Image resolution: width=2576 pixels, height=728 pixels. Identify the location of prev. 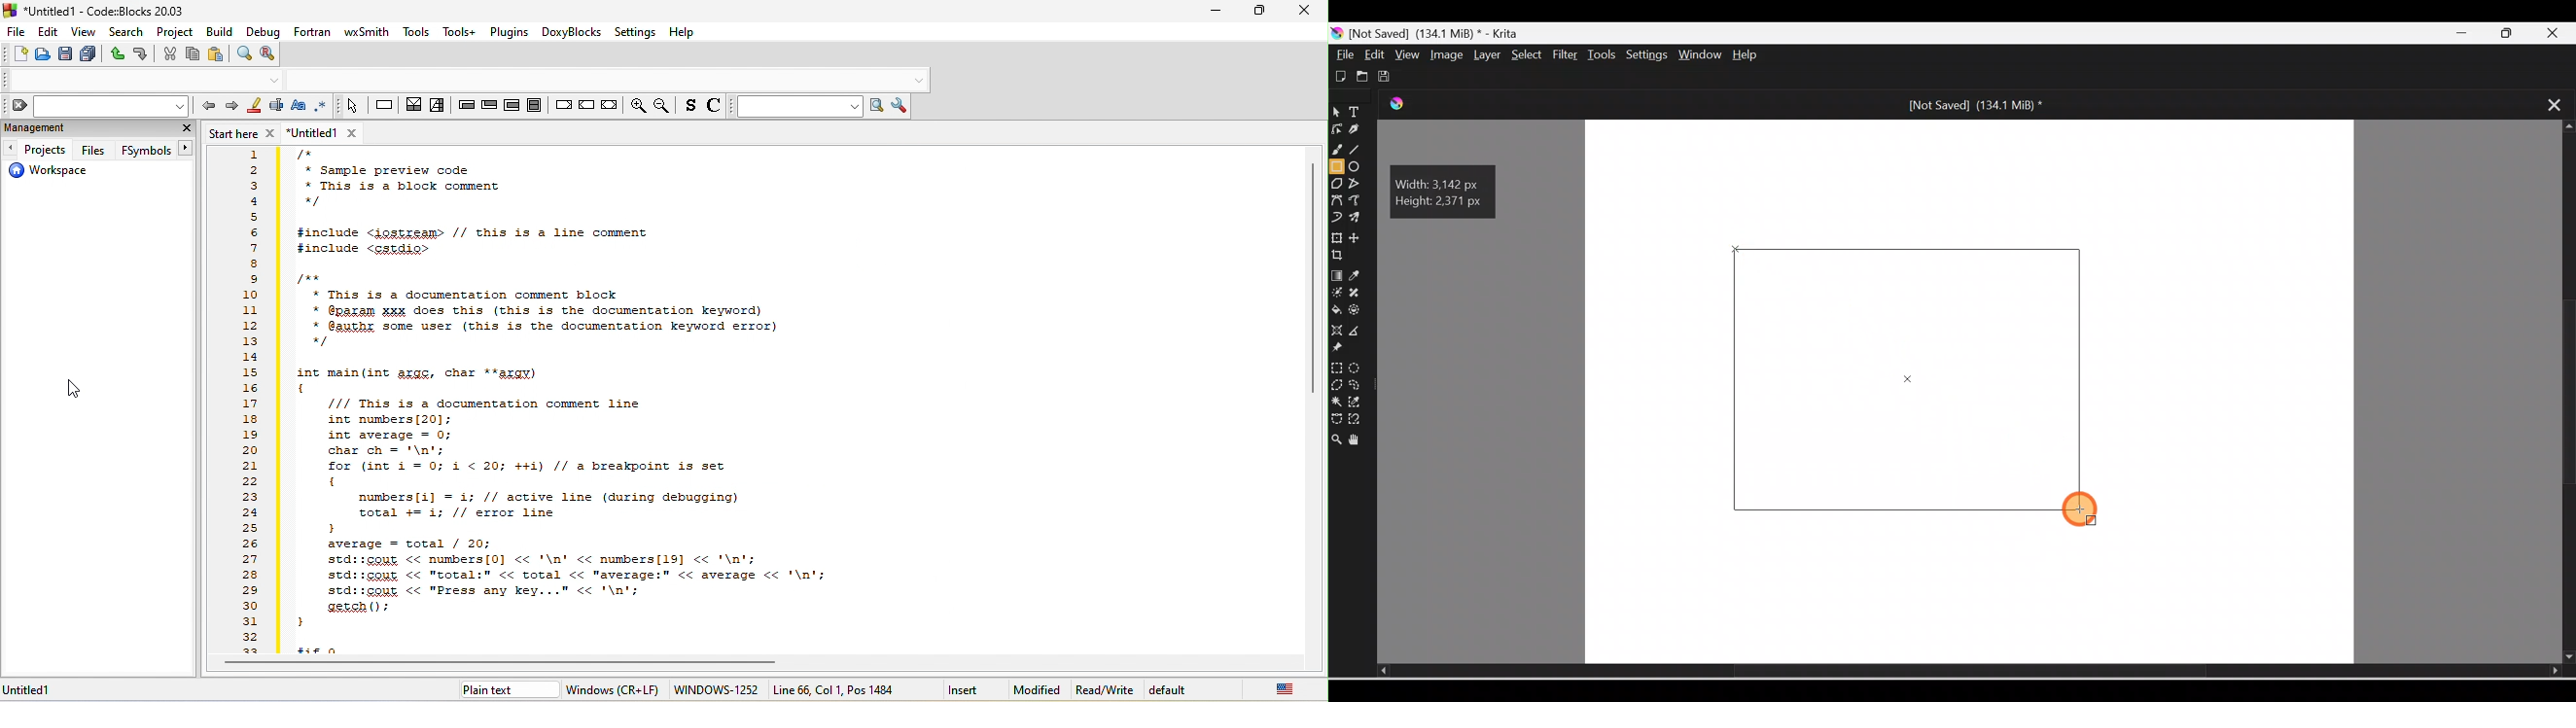
(207, 107).